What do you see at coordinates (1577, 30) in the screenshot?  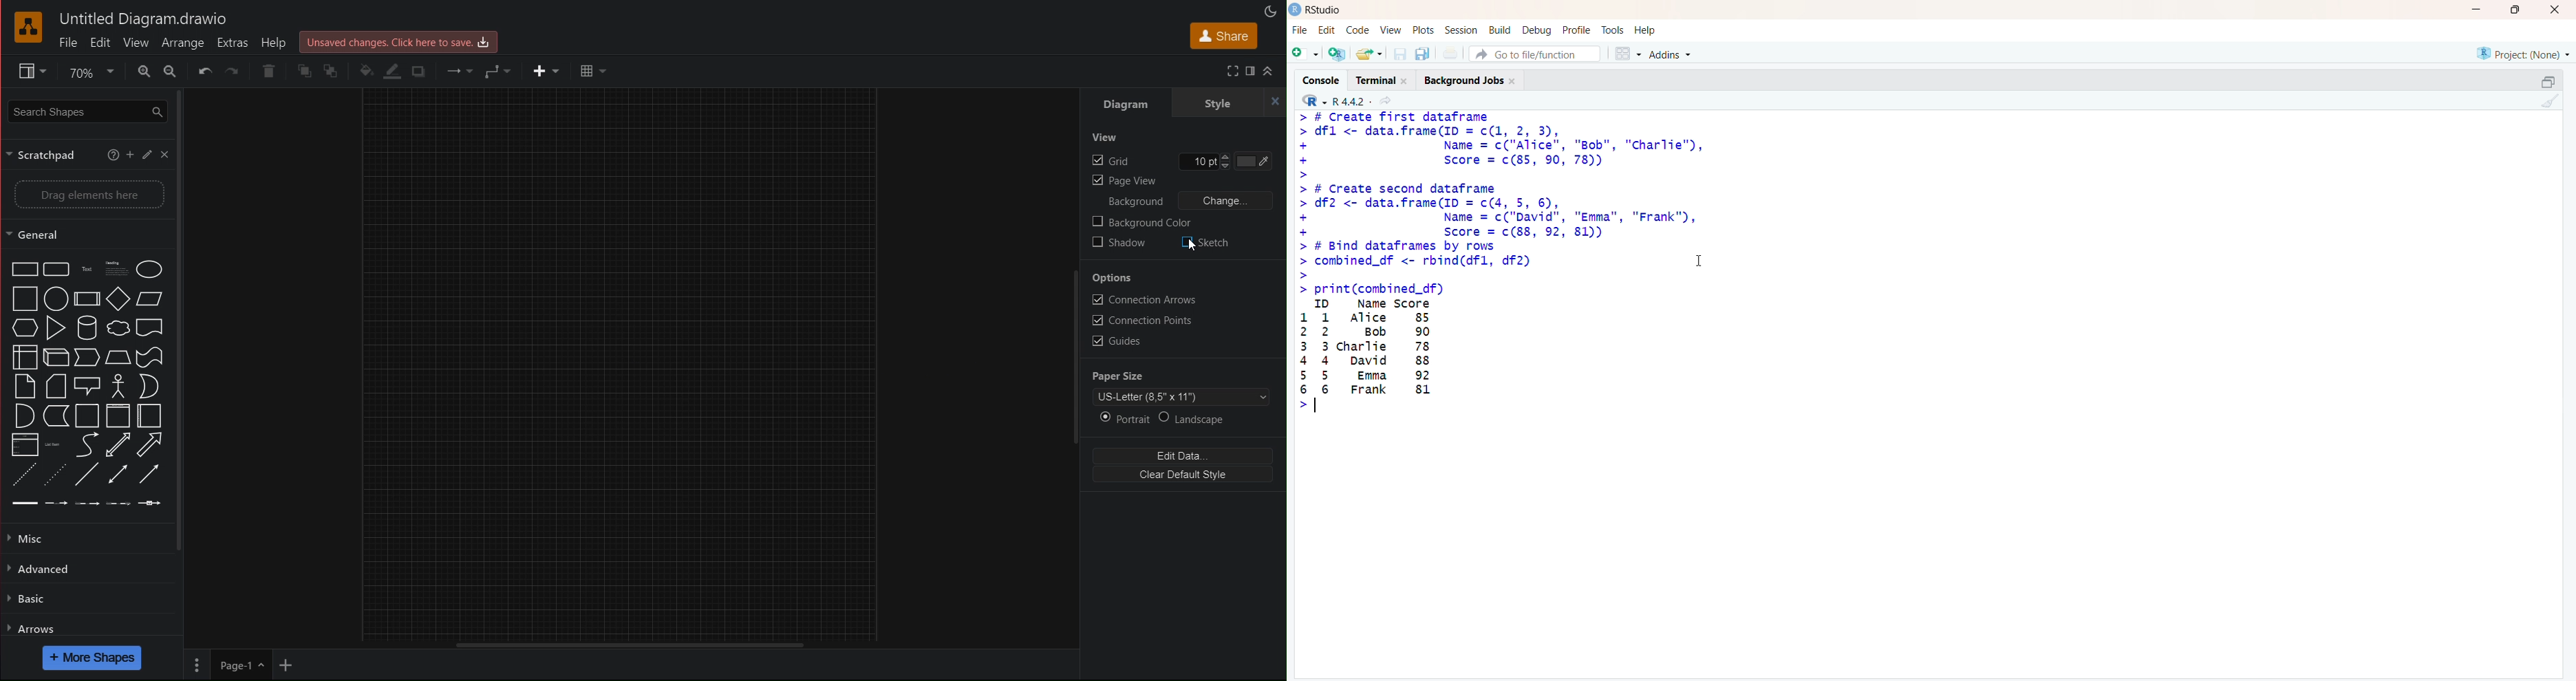 I see `Profile` at bounding box center [1577, 30].